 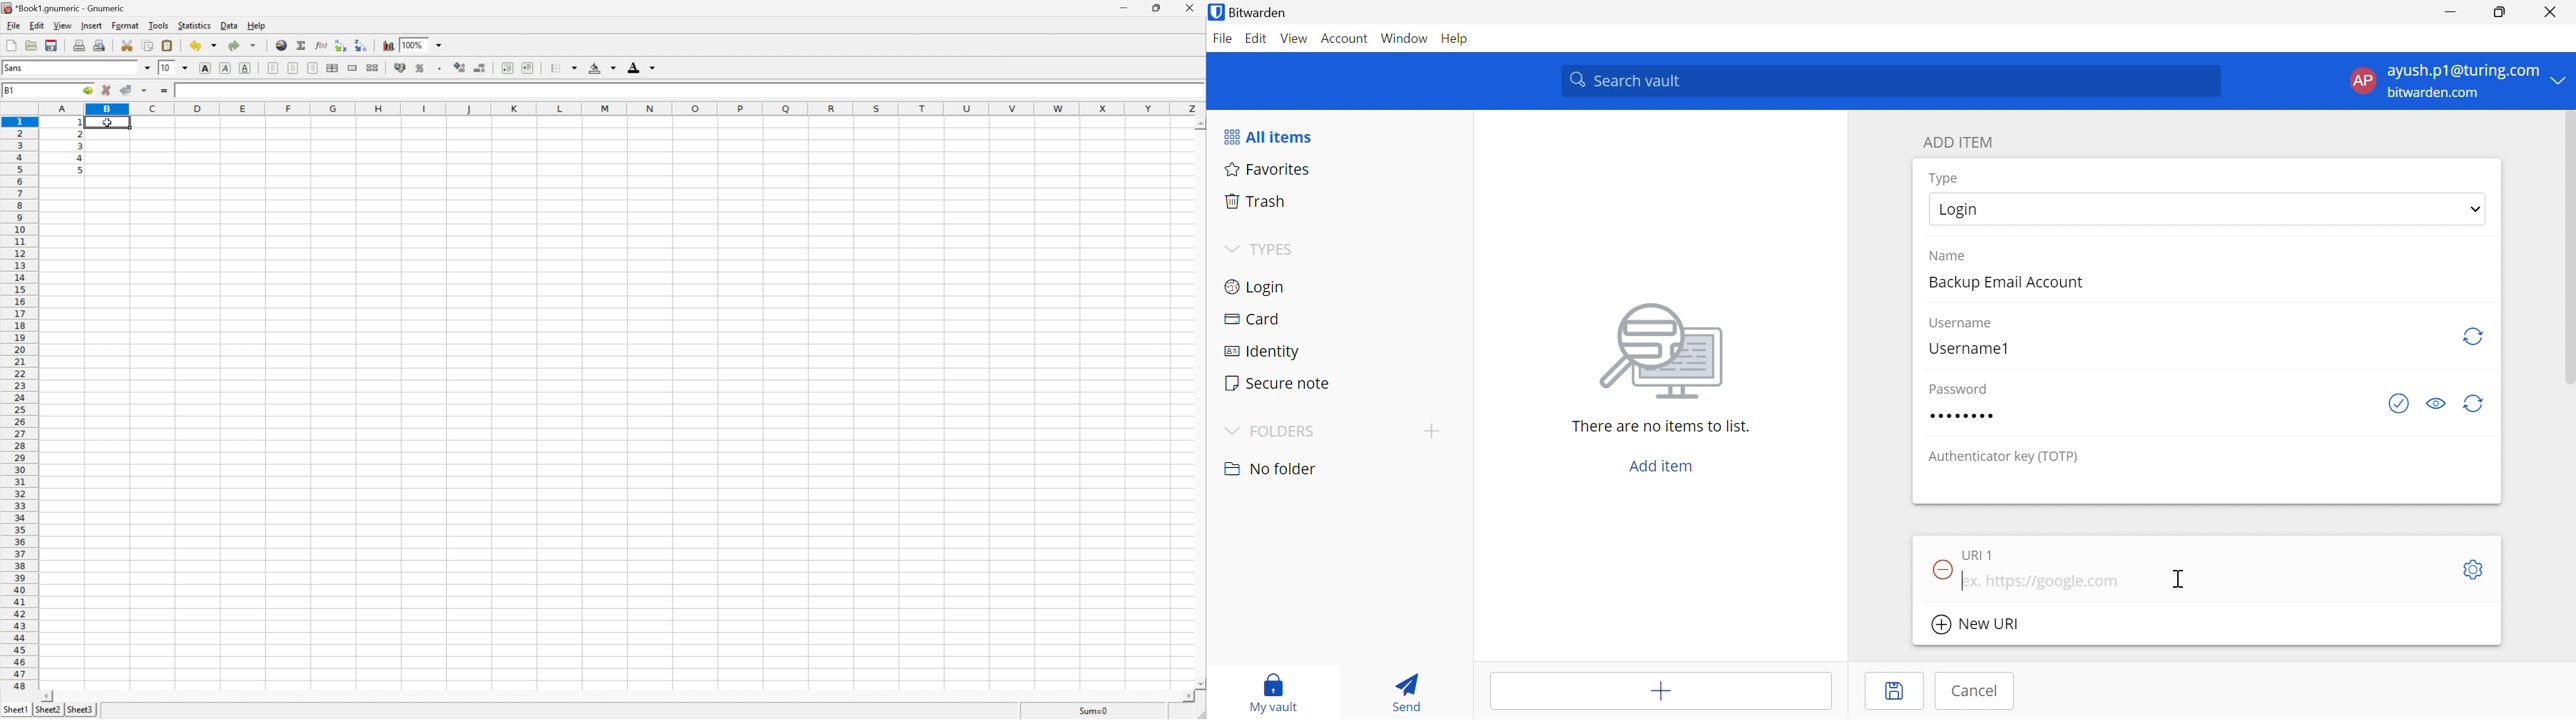 What do you see at coordinates (1975, 625) in the screenshot?
I see `New URl` at bounding box center [1975, 625].